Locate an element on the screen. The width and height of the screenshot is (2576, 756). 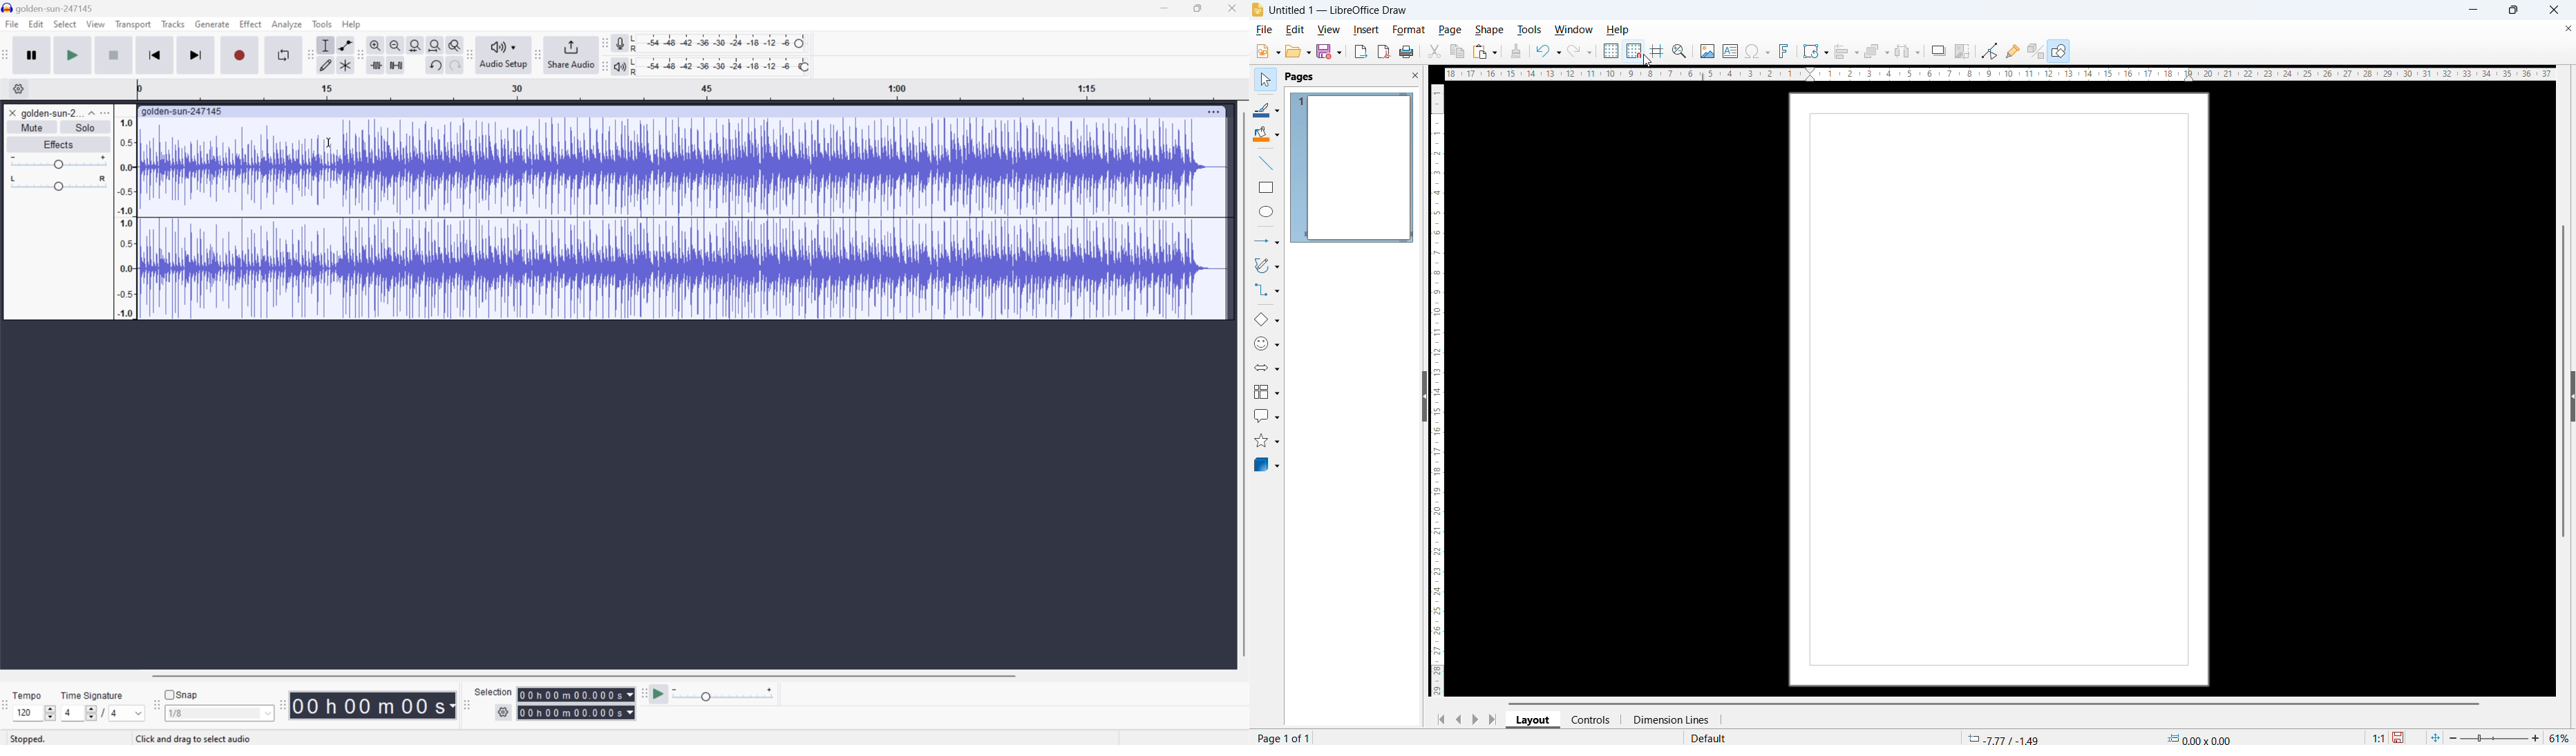
Draw style is located at coordinates (327, 64).